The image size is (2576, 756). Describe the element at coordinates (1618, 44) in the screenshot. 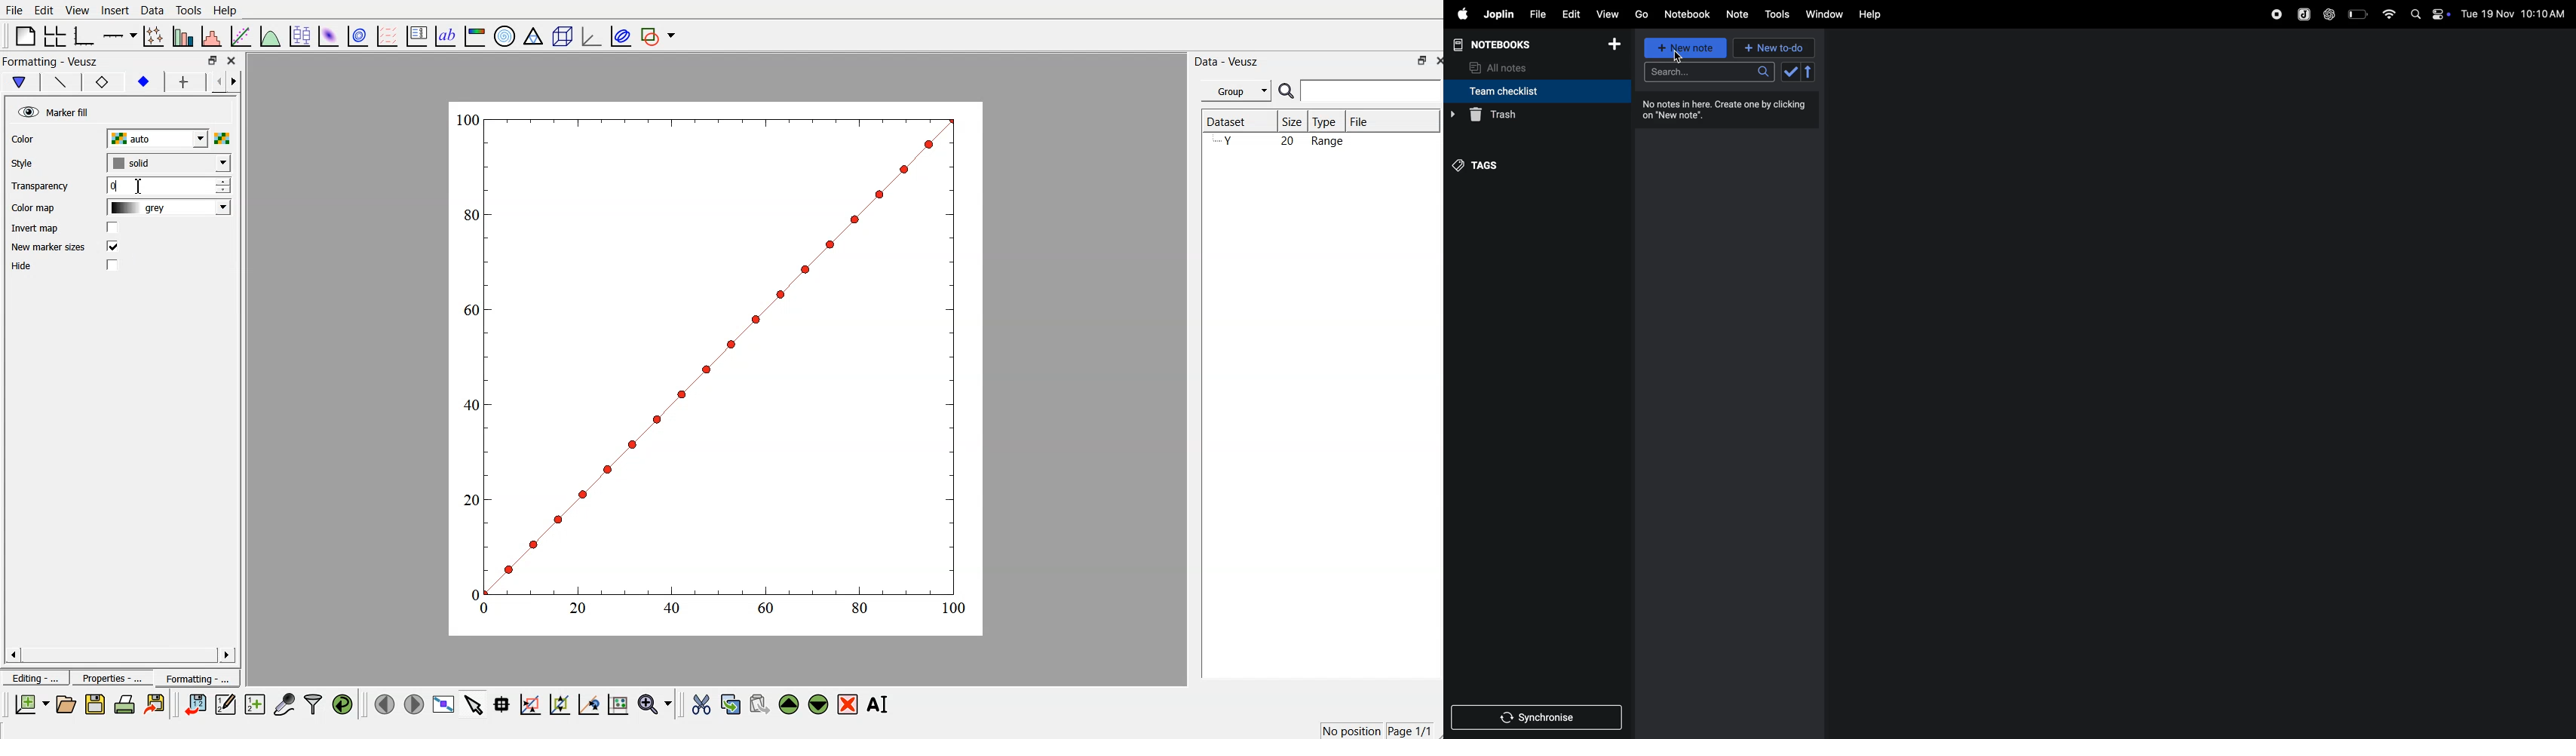

I see `add` at that location.